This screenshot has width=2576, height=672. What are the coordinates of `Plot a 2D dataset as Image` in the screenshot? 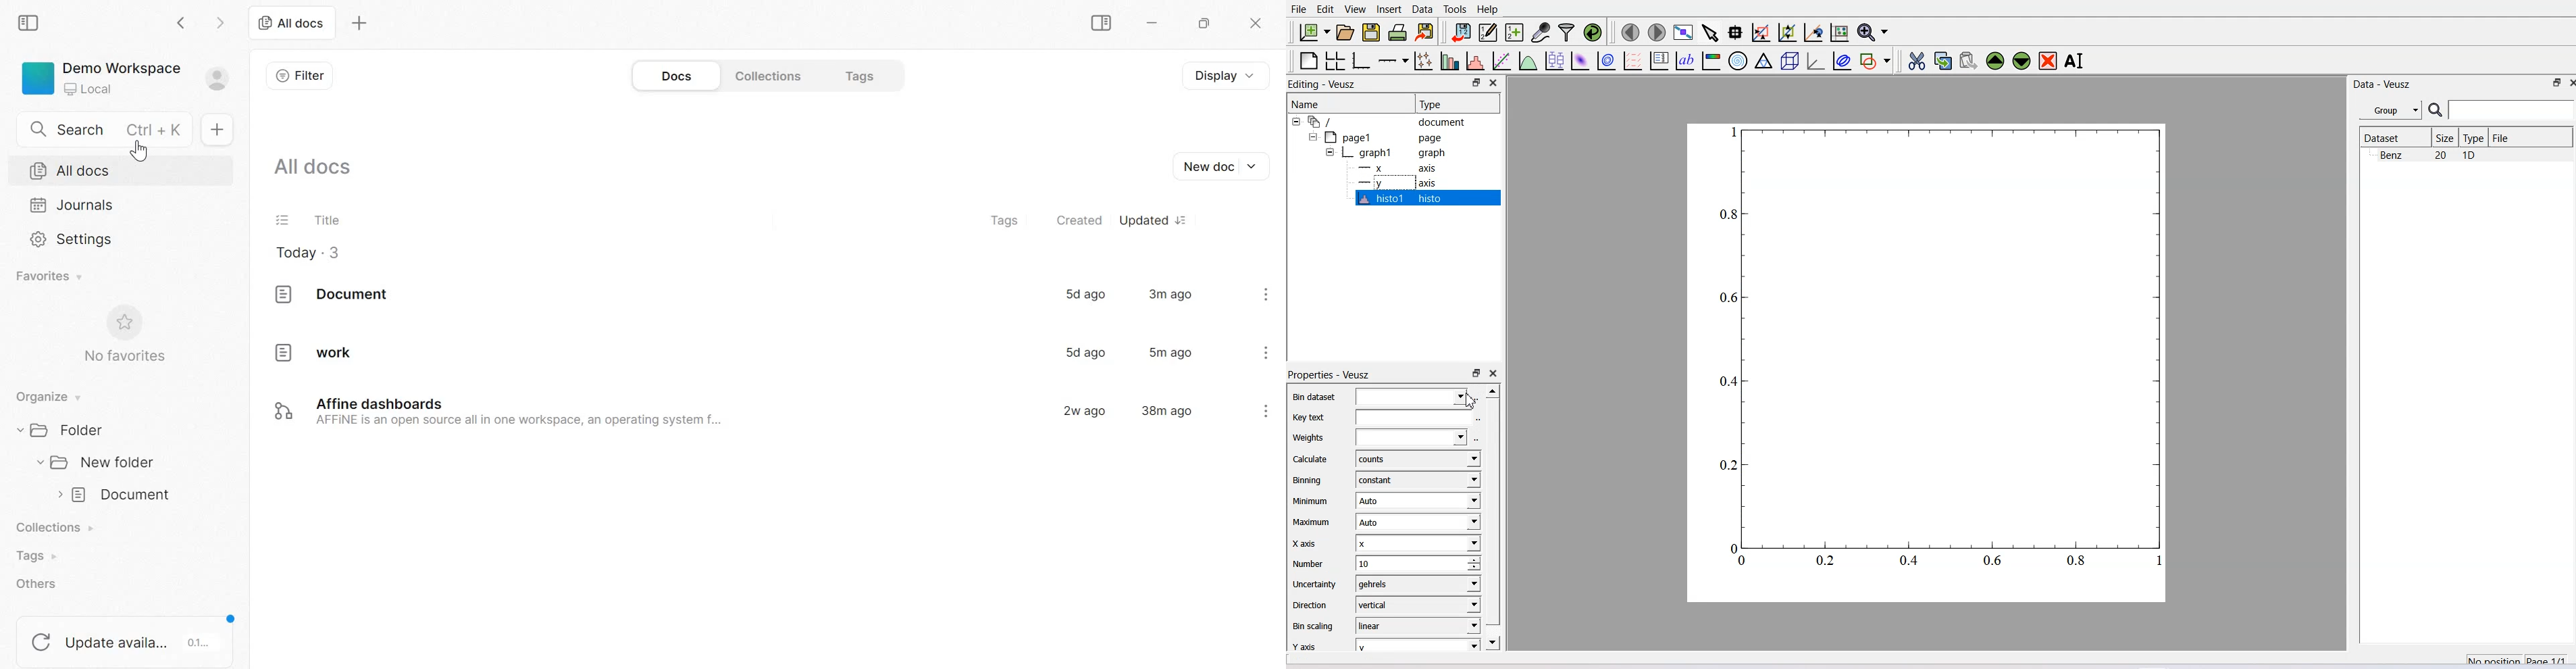 It's located at (1580, 60).